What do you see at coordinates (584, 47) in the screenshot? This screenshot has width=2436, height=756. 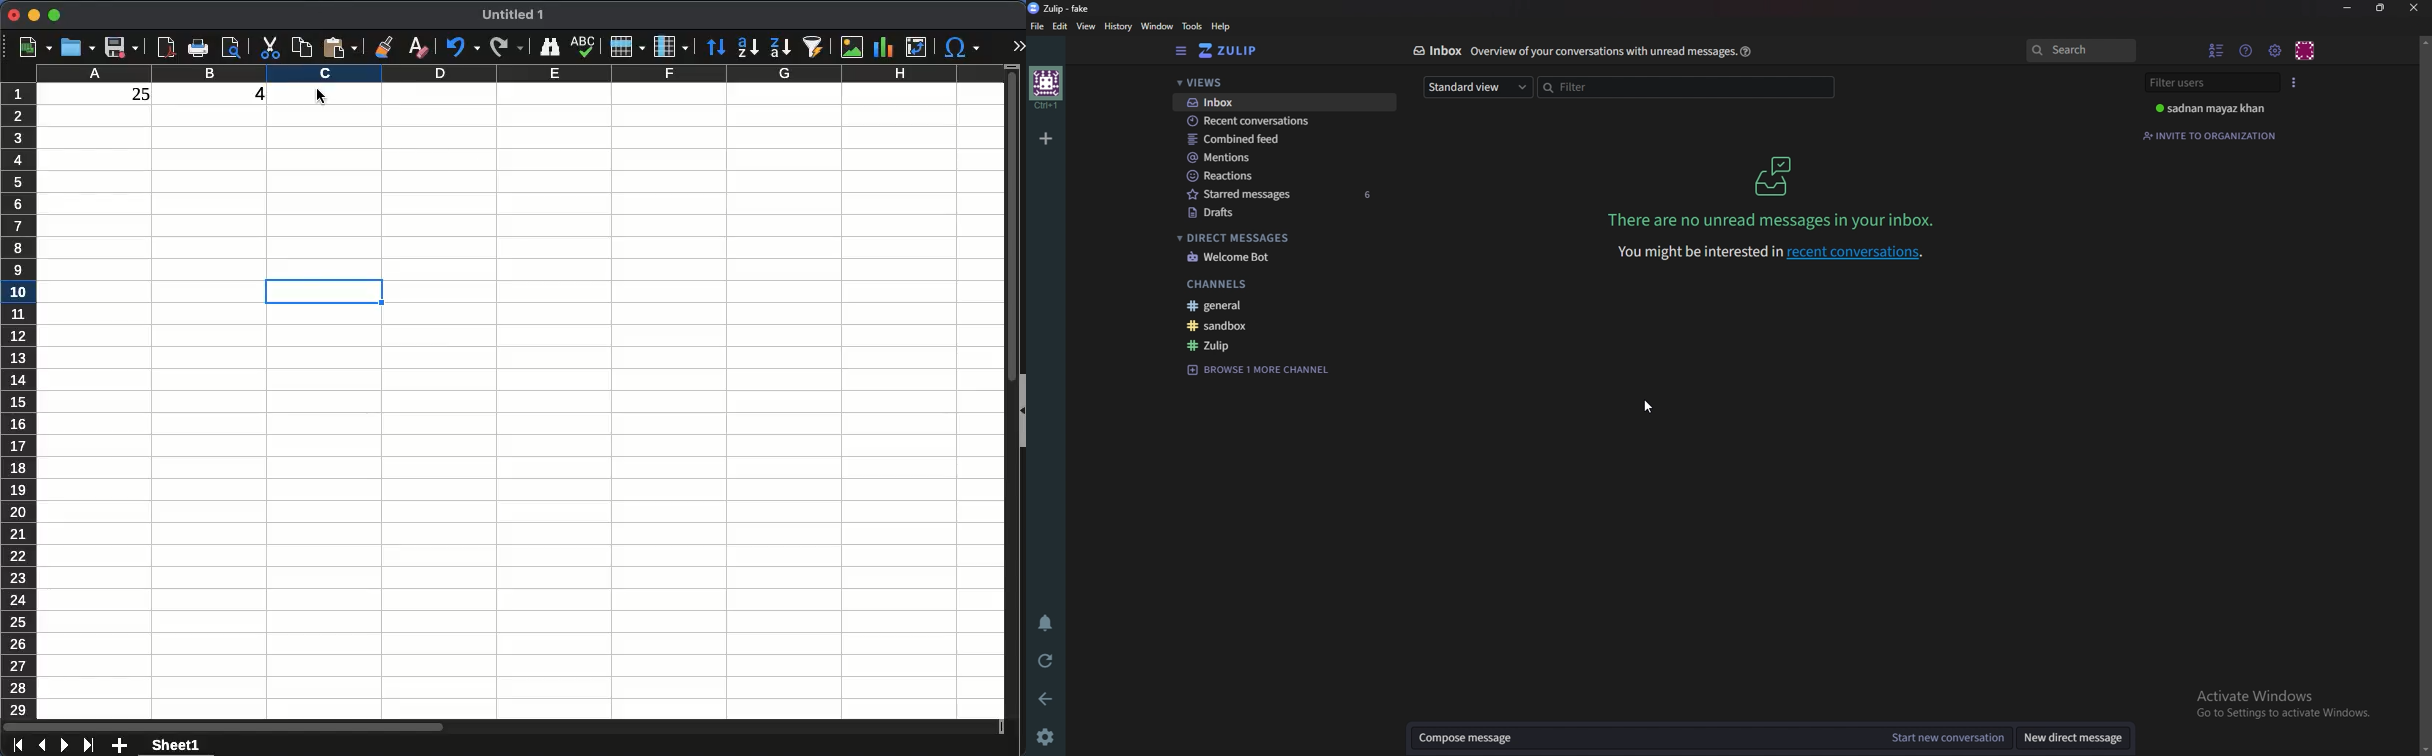 I see `spell check` at bounding box center [584, 47].